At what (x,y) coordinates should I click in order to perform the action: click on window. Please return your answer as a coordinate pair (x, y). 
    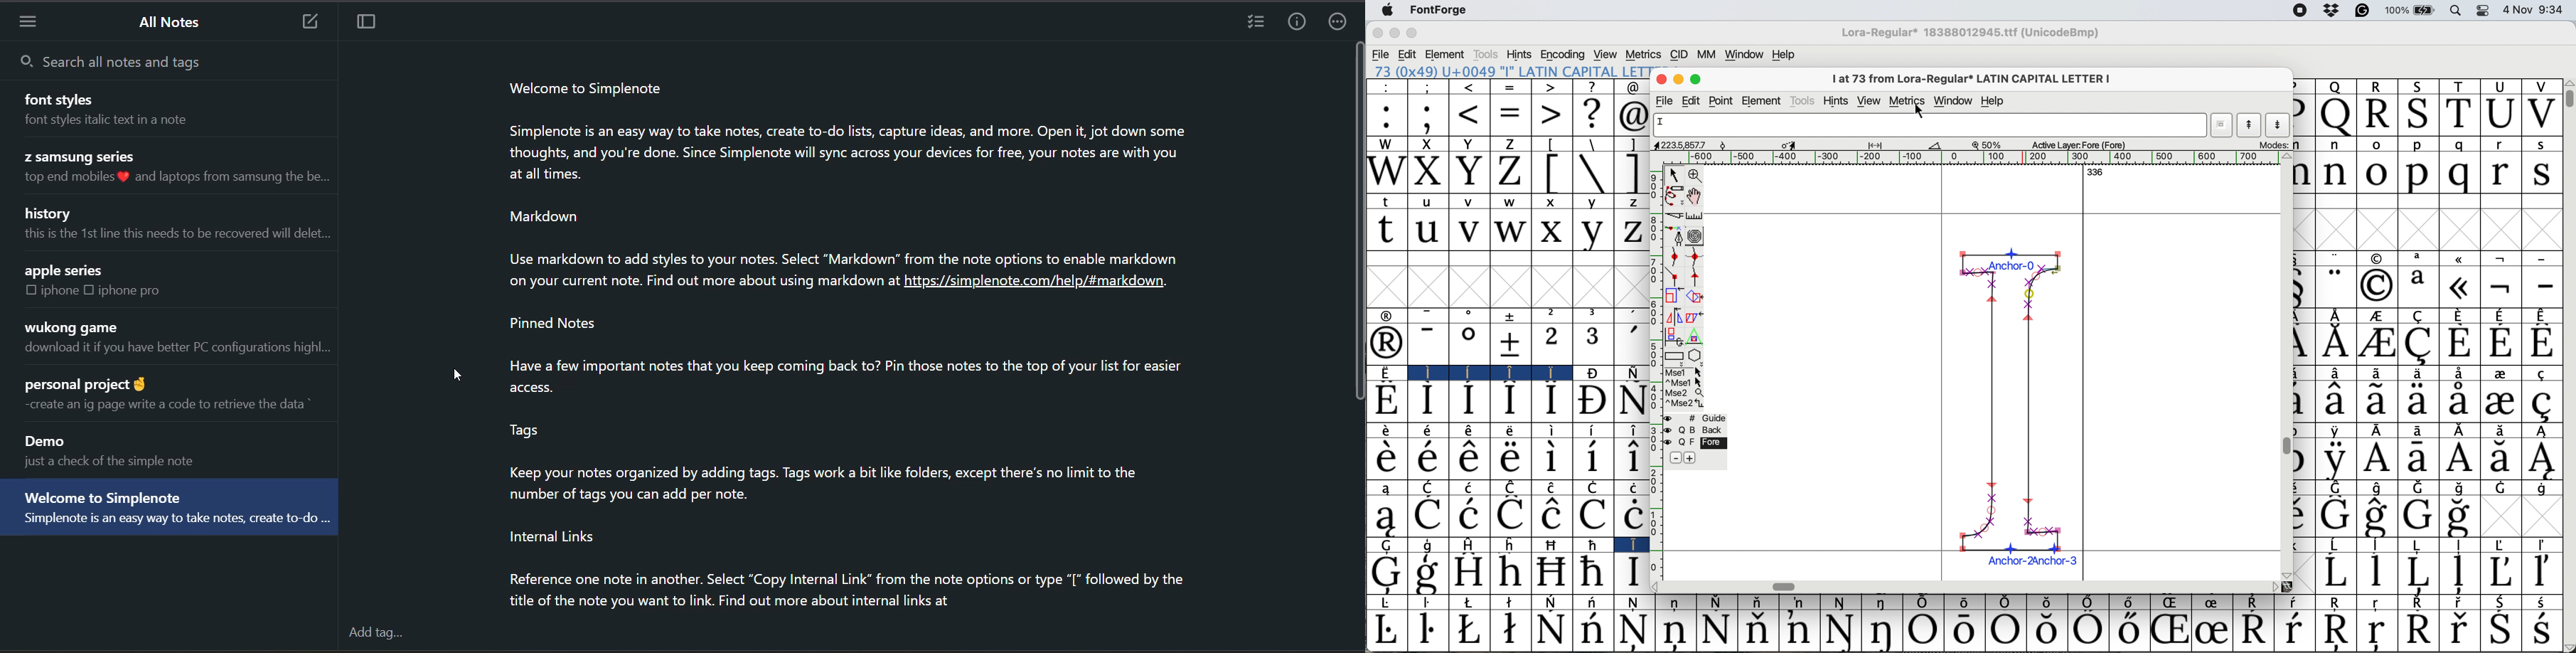
    Looking at the image, I should click on (1954, 101).